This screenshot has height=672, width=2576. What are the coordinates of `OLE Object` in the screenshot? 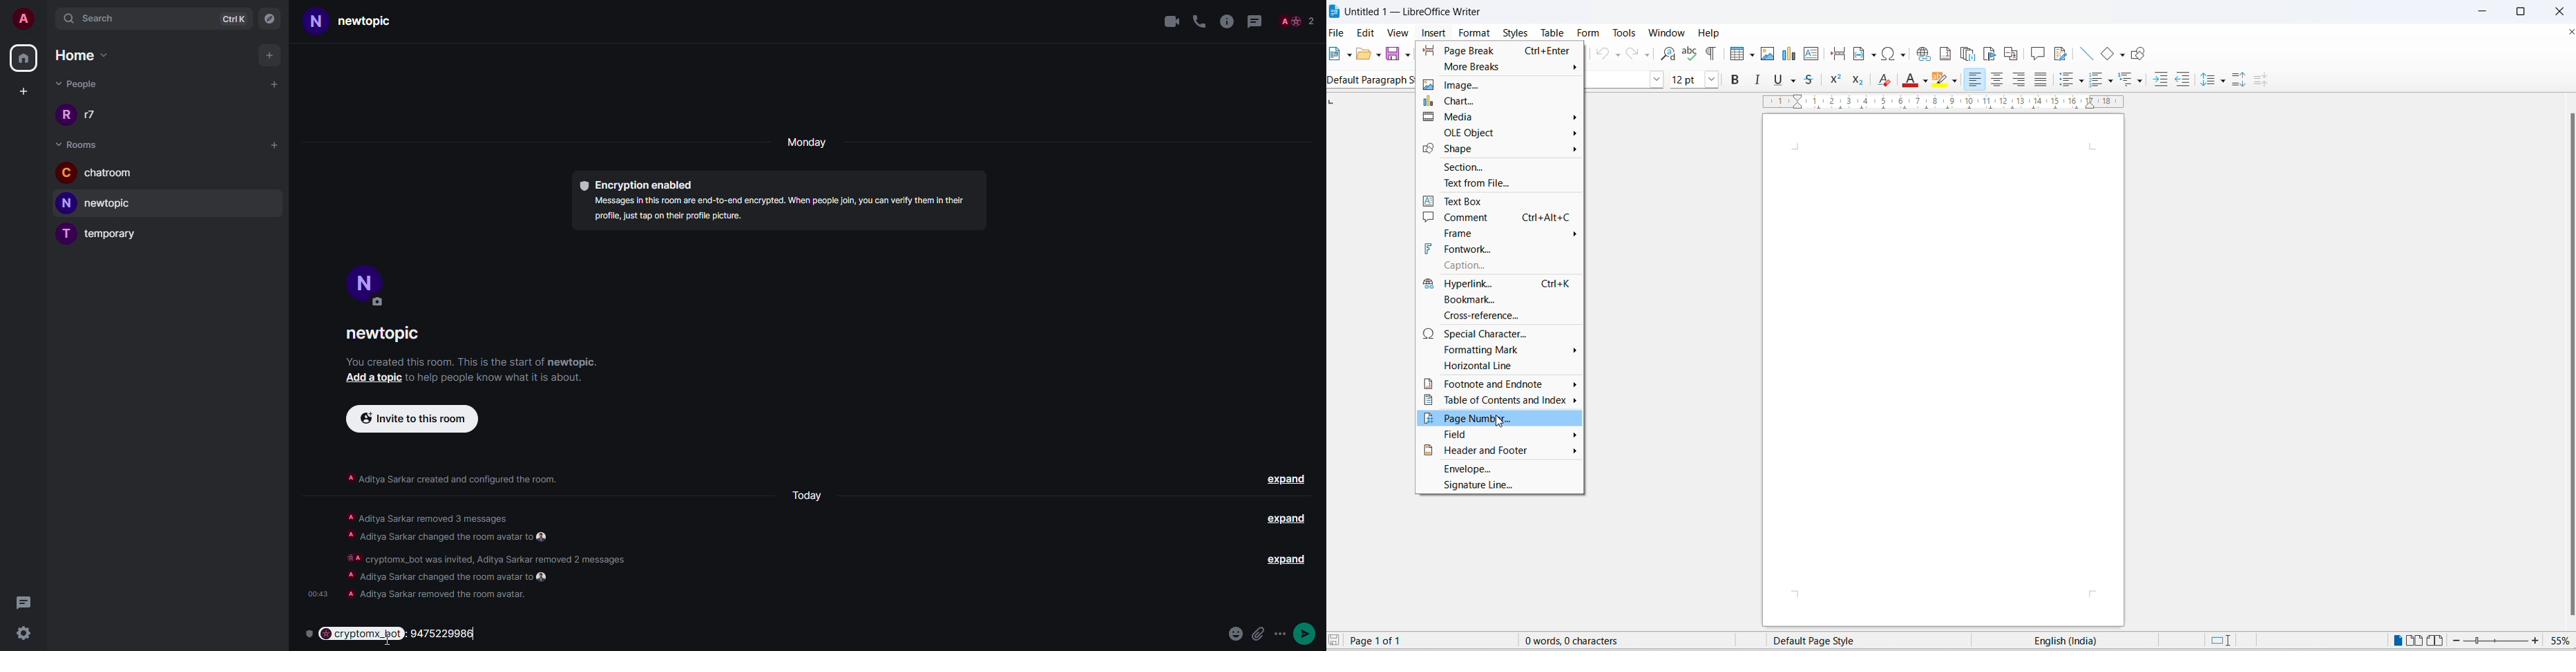 It's located at (1499, 132).